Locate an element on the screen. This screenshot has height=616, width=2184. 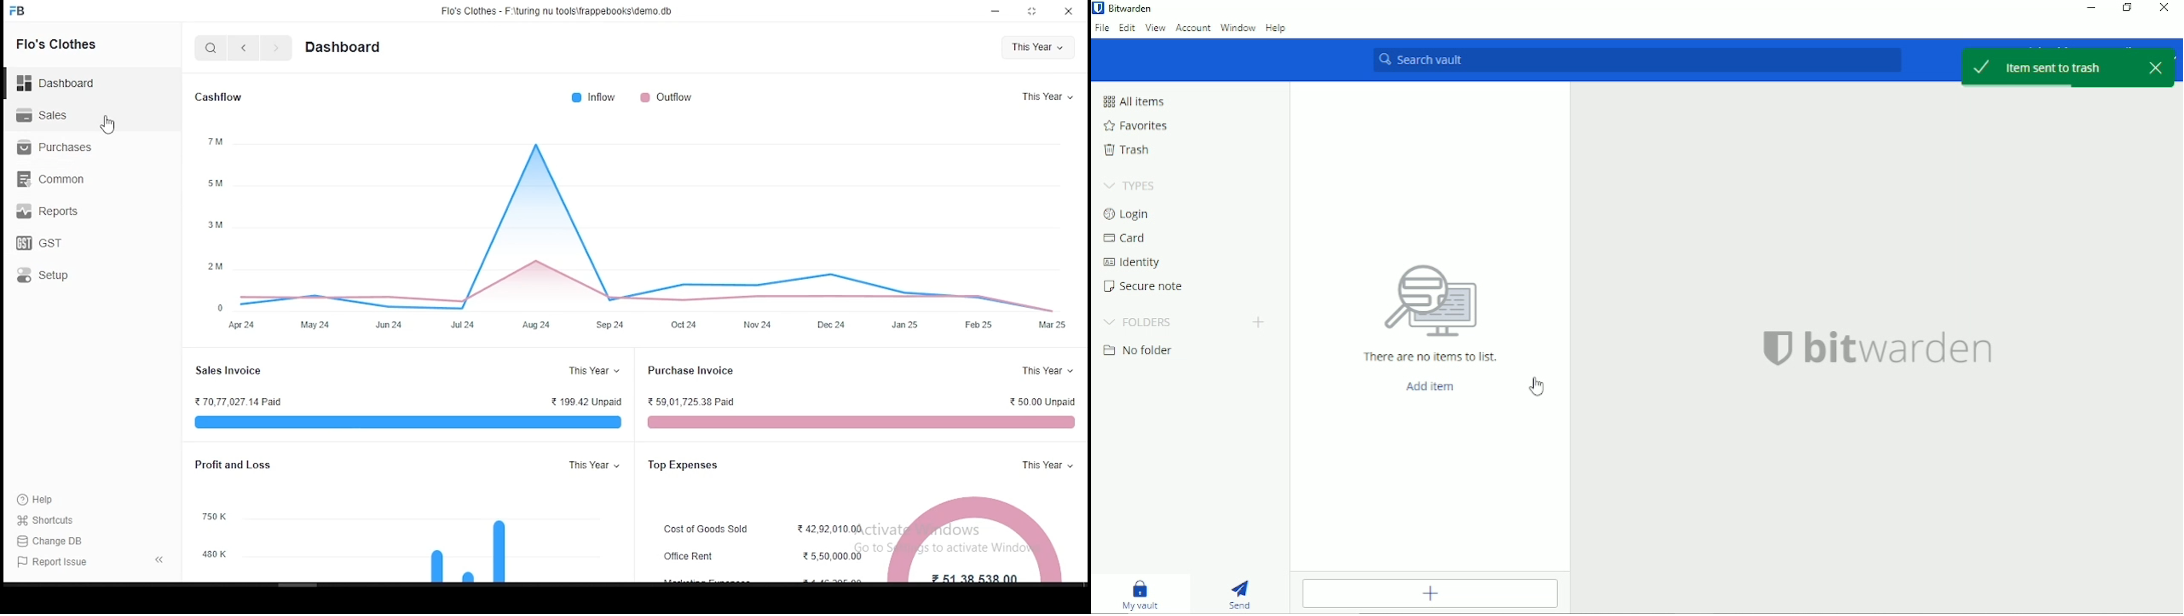
apr 24 is located at coordinates (236, 326).